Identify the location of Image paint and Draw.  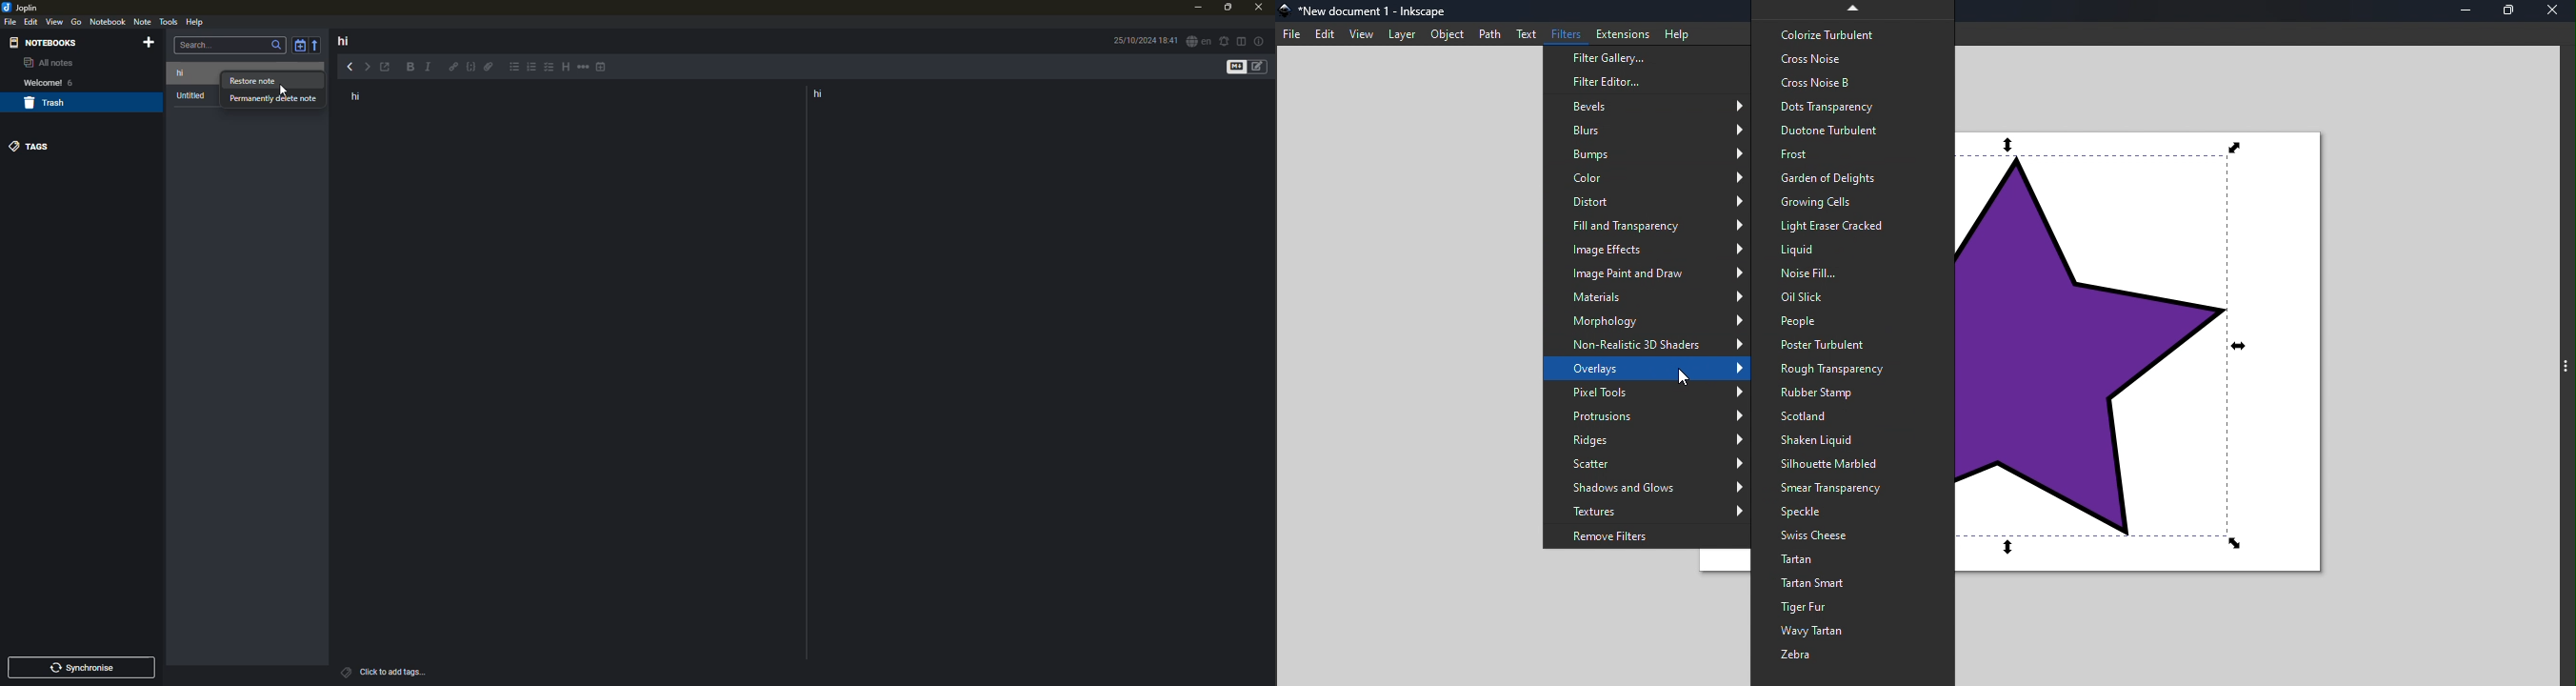
(1647, 275).